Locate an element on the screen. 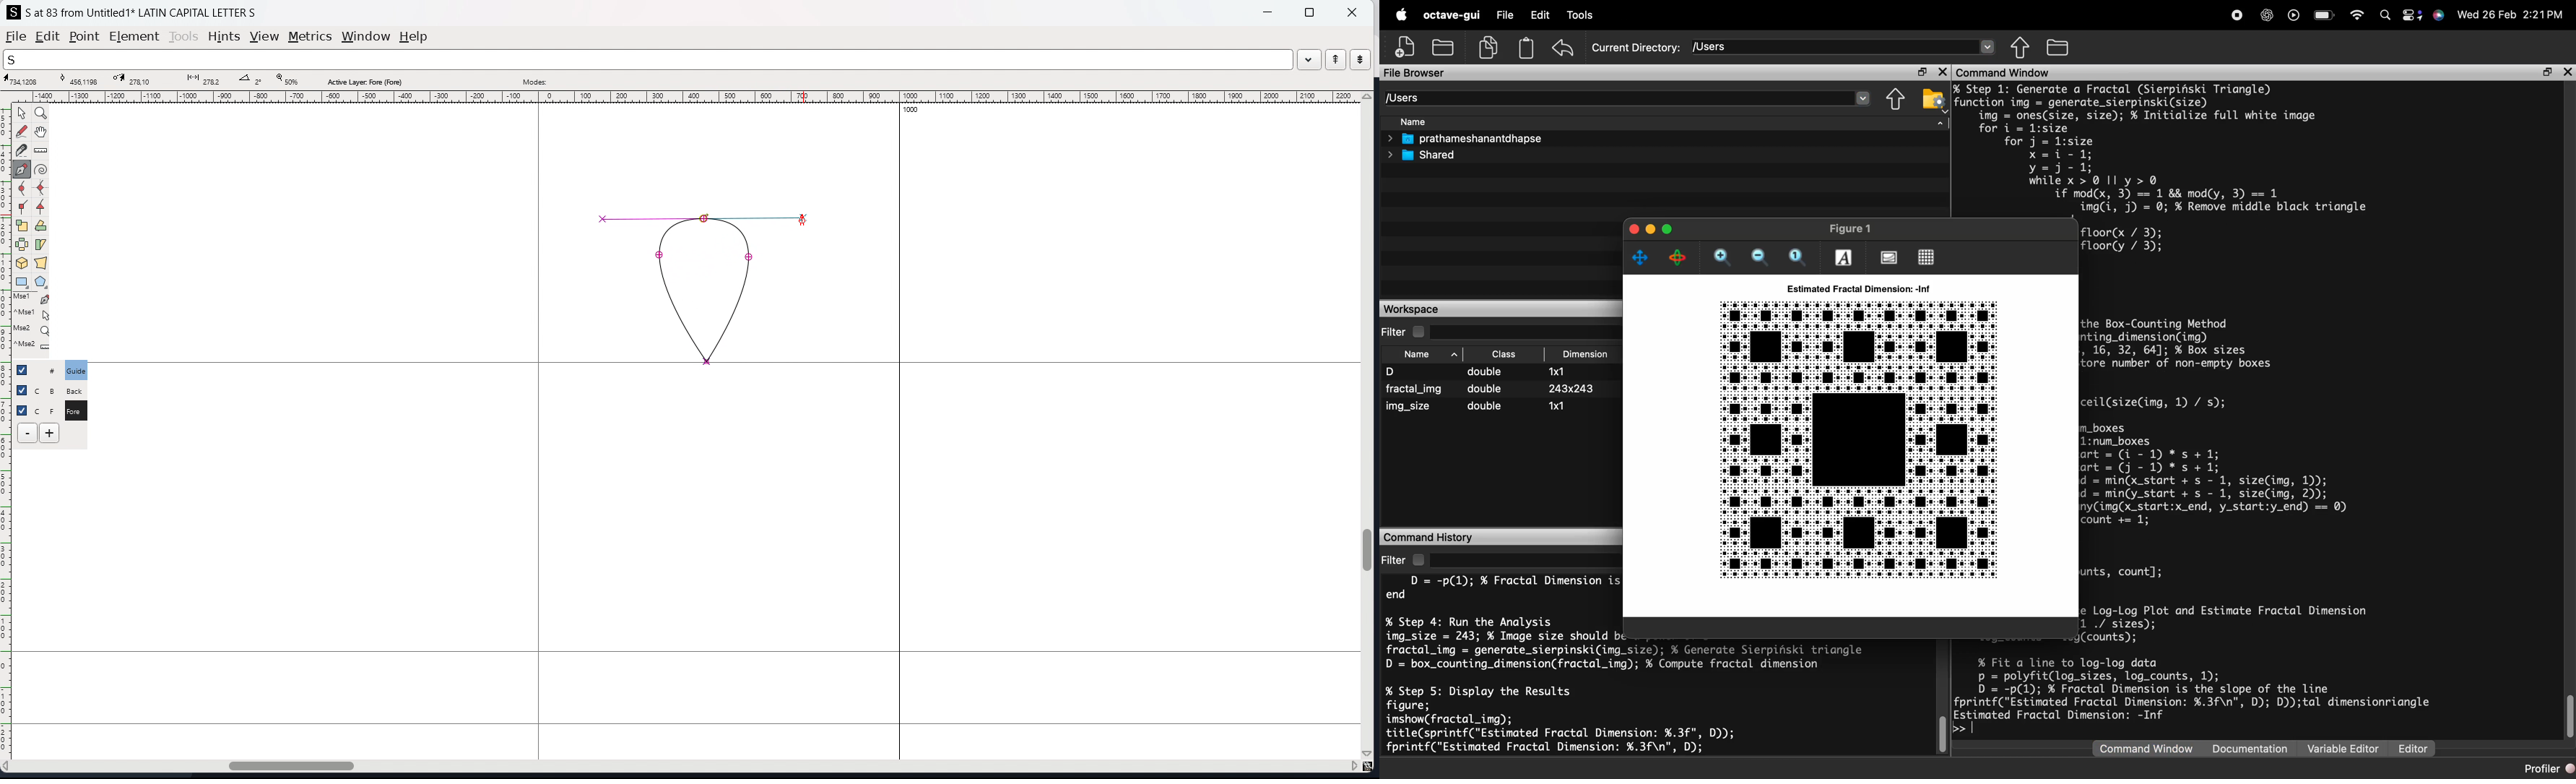 The image size is (2576, 784). point is located at coordinates (83, 38).